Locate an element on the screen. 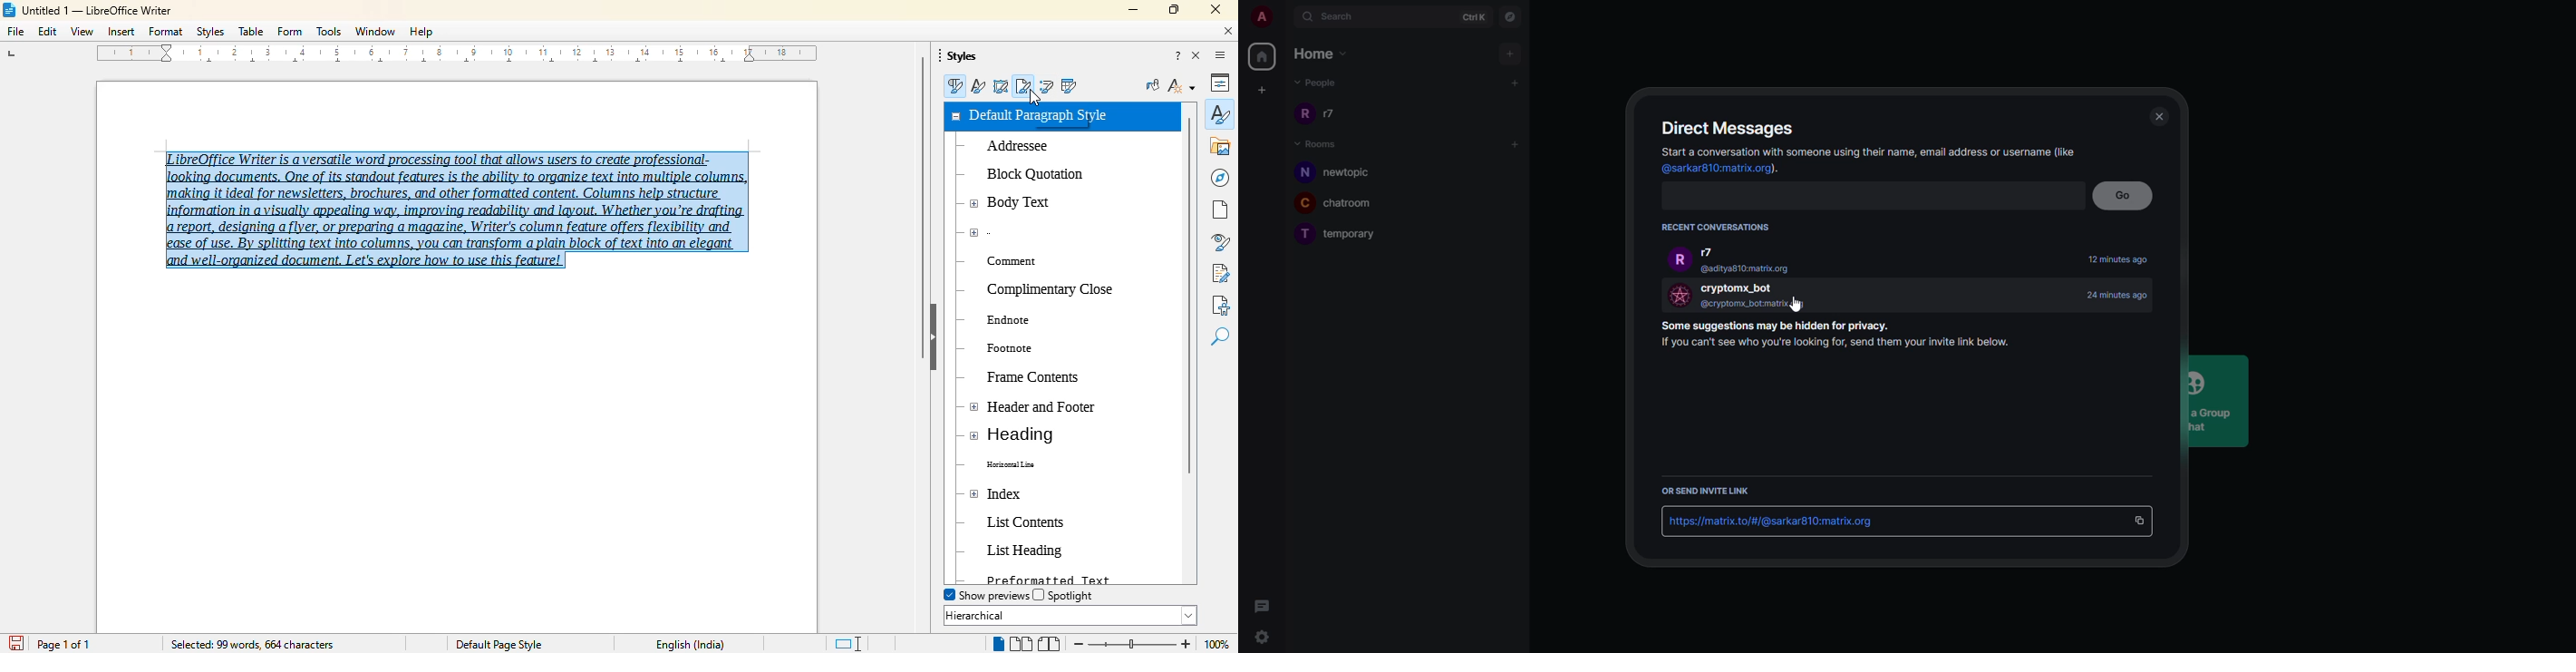 This screenshot has width=2576, height=672. Change zoom level is located at coordinates (1133, 641).